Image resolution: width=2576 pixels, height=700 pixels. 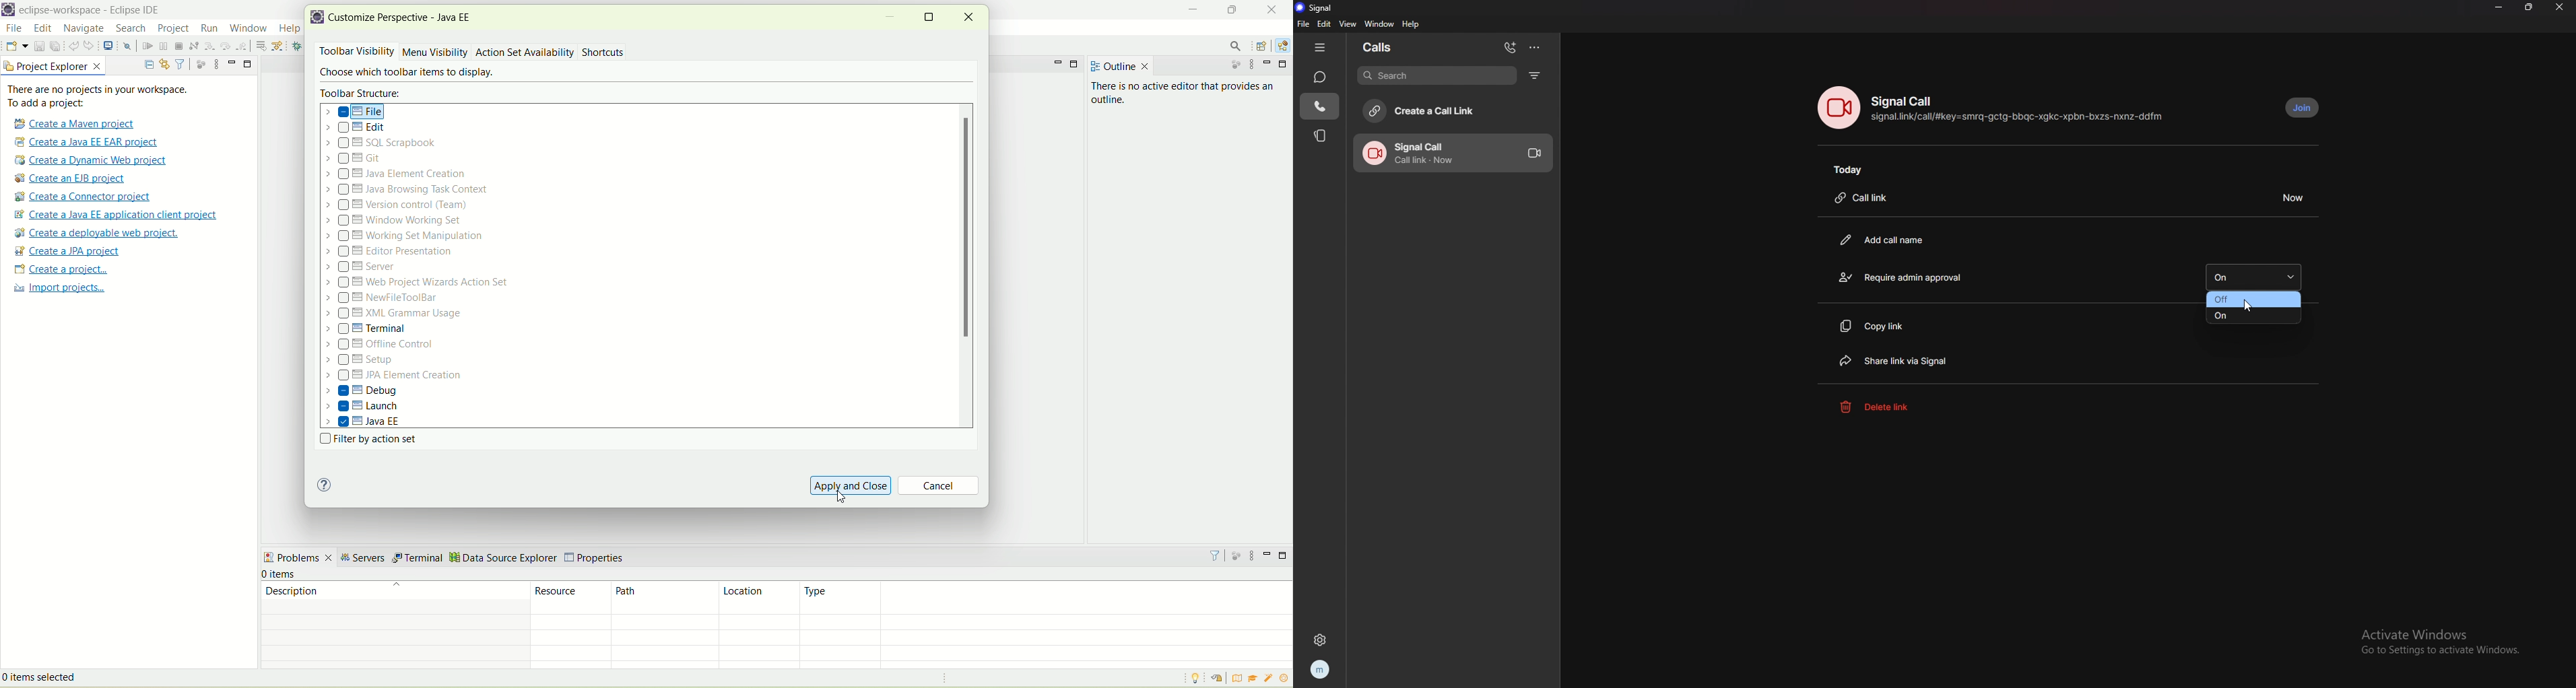 I want to click on XML grammar uasage, so click(x=395, y=314).